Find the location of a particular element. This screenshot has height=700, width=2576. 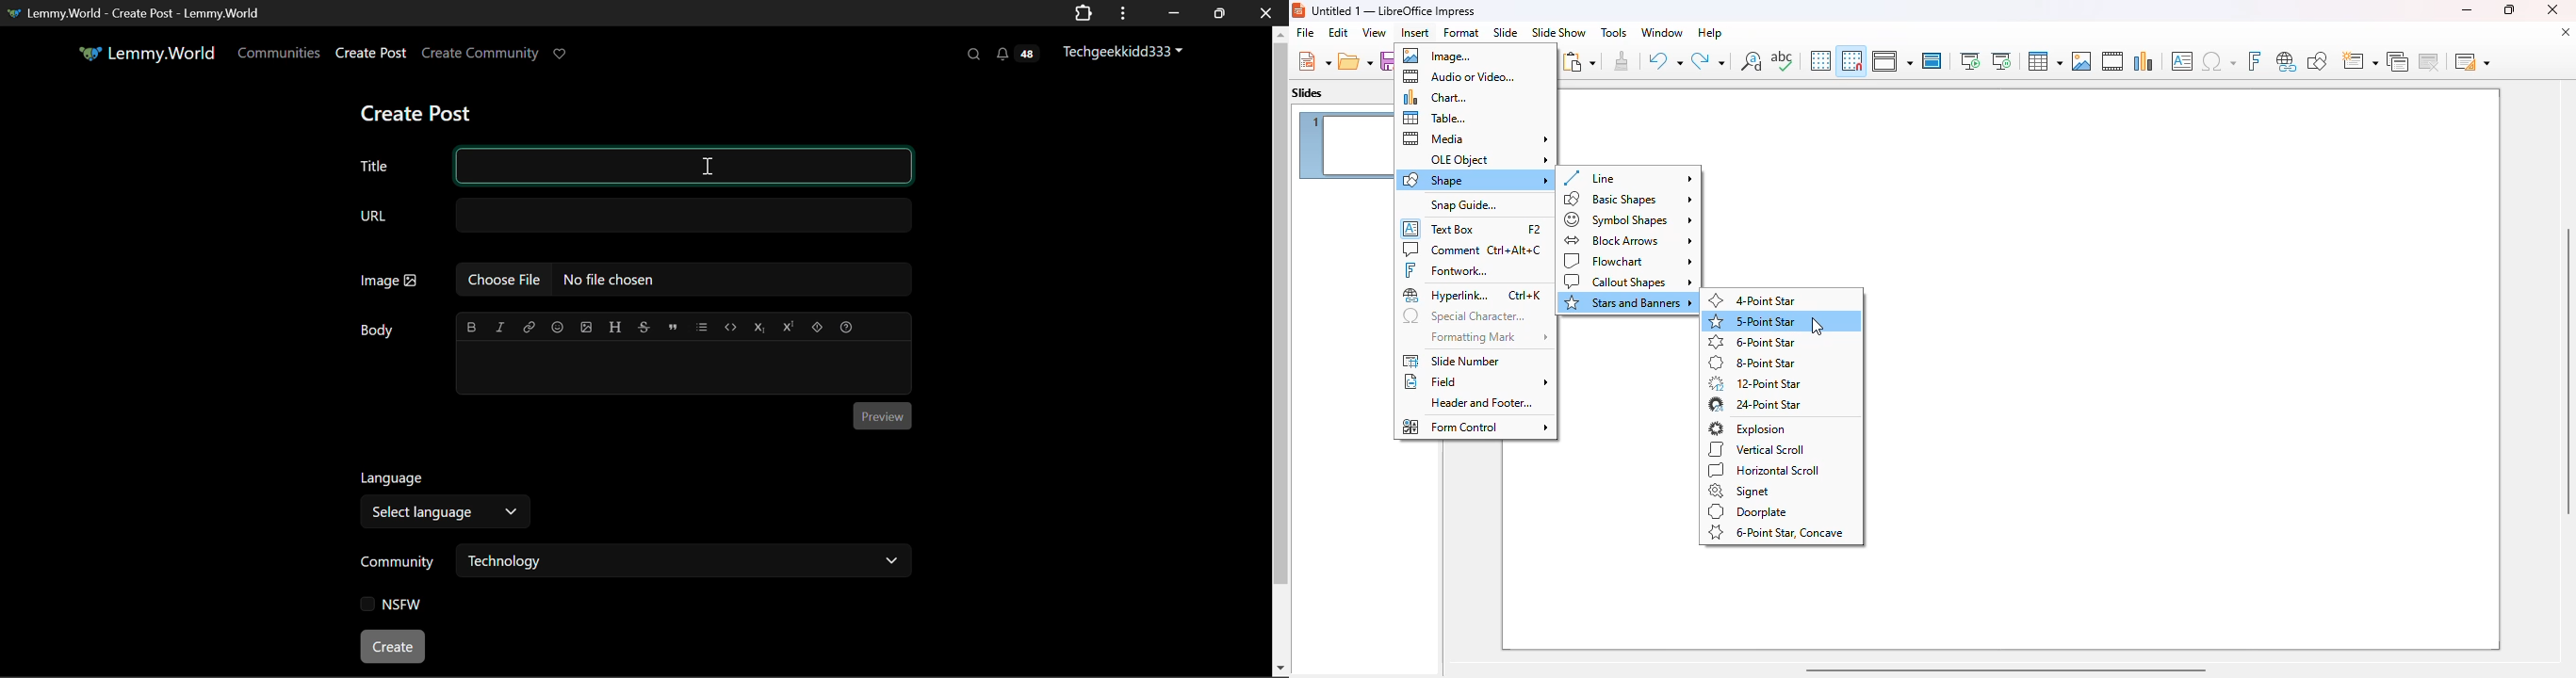

Body is located at coordinates (379, 330).